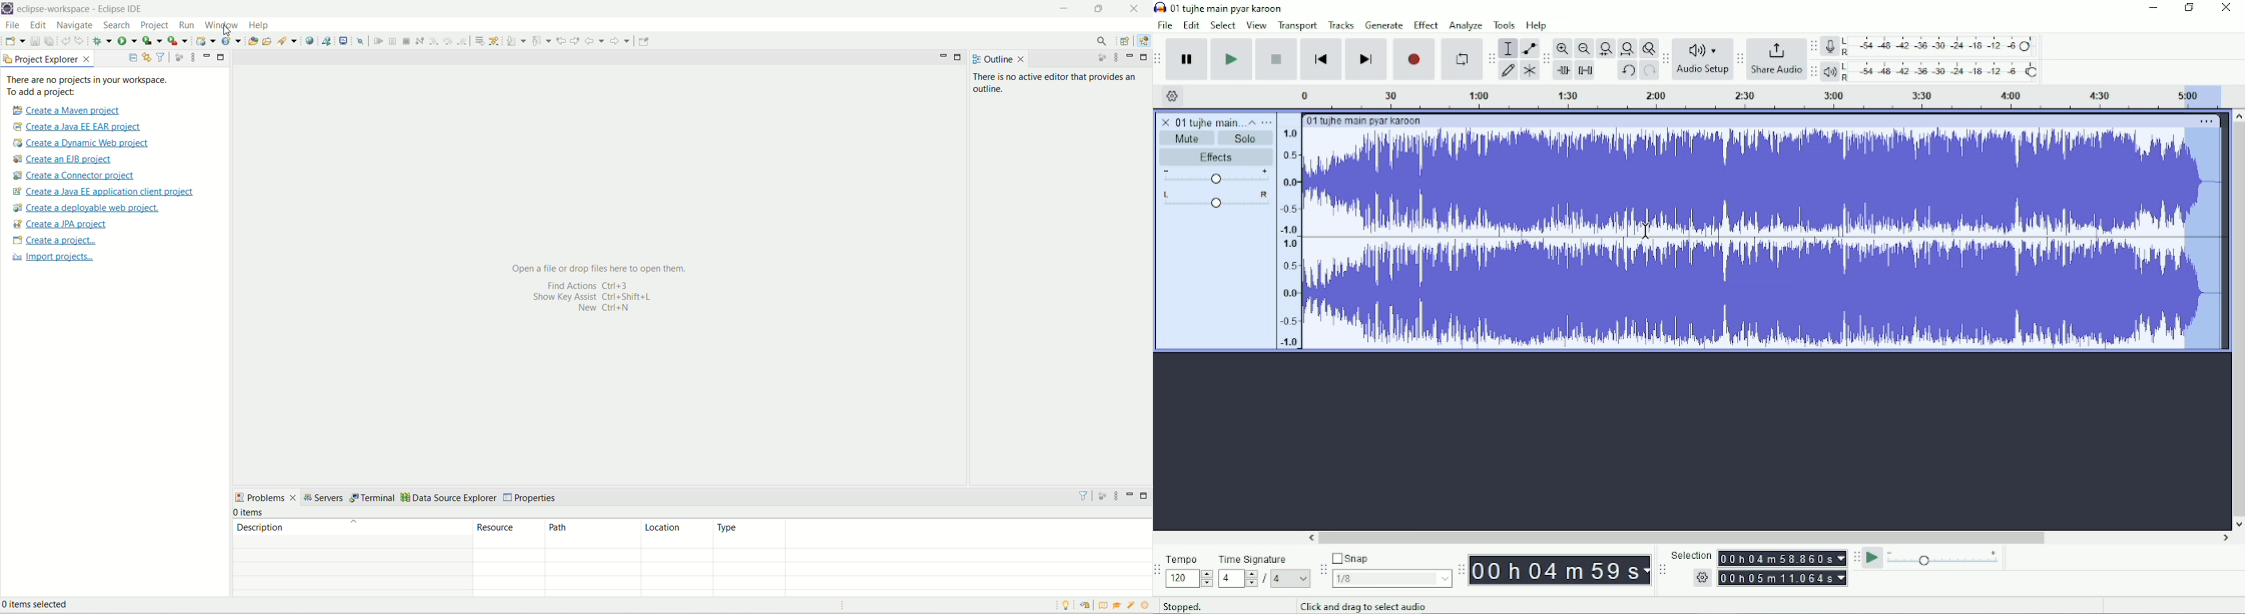  What do you see at coordinates (478, 40) in the screenshot?
I see `drop to frames` at bounding box center [478, 40].